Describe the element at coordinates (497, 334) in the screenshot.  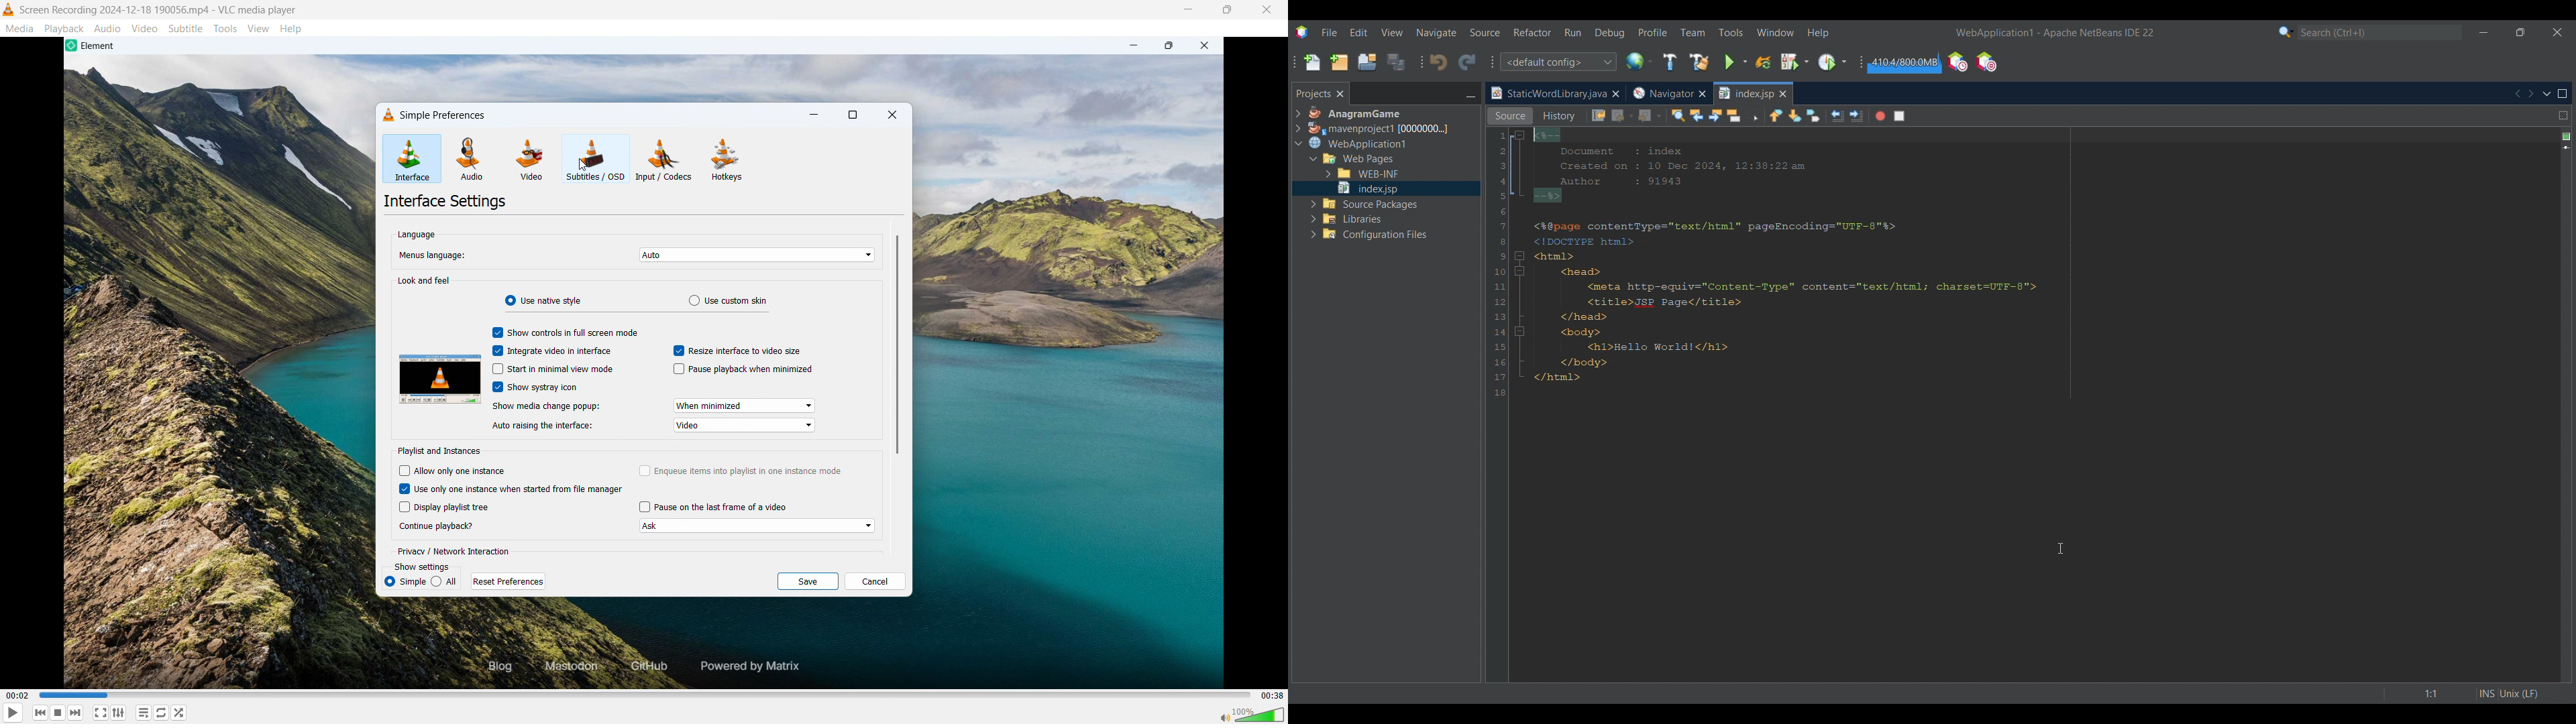
I see `check box` at that location.